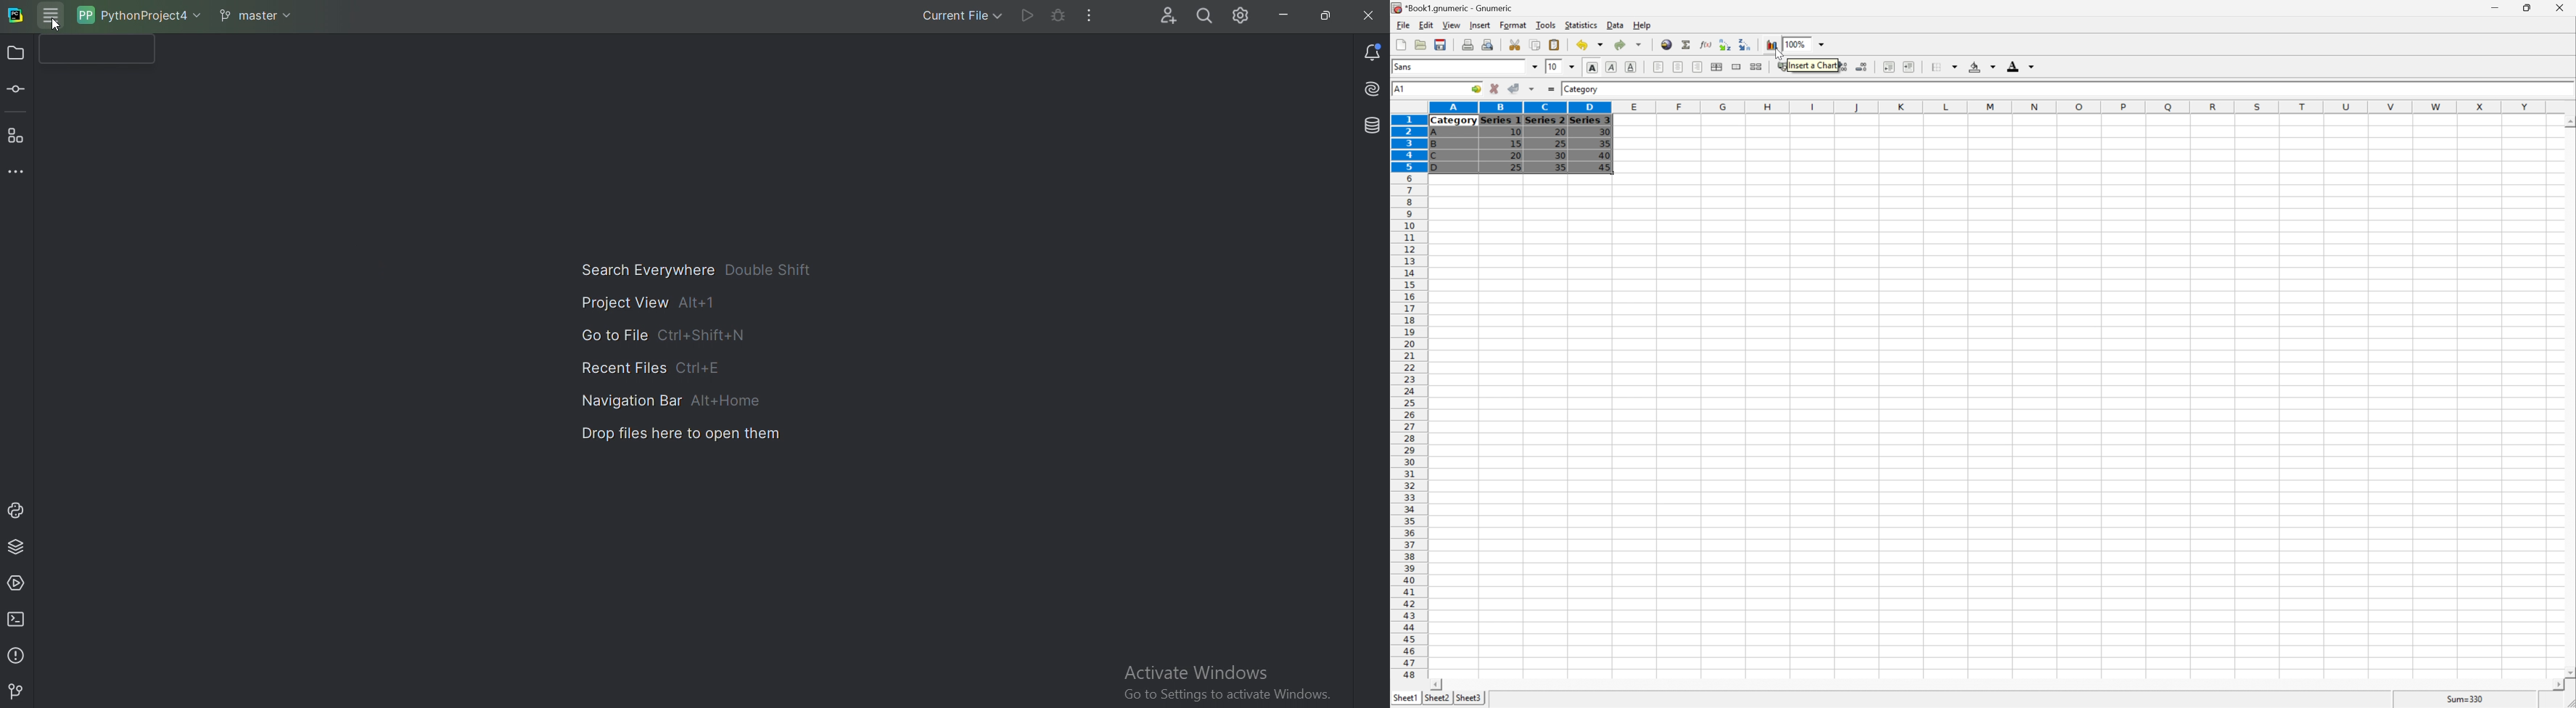 The width and height of the screenshot is (2576, 728). I want to click on Sheet2, so click(1437, 698).